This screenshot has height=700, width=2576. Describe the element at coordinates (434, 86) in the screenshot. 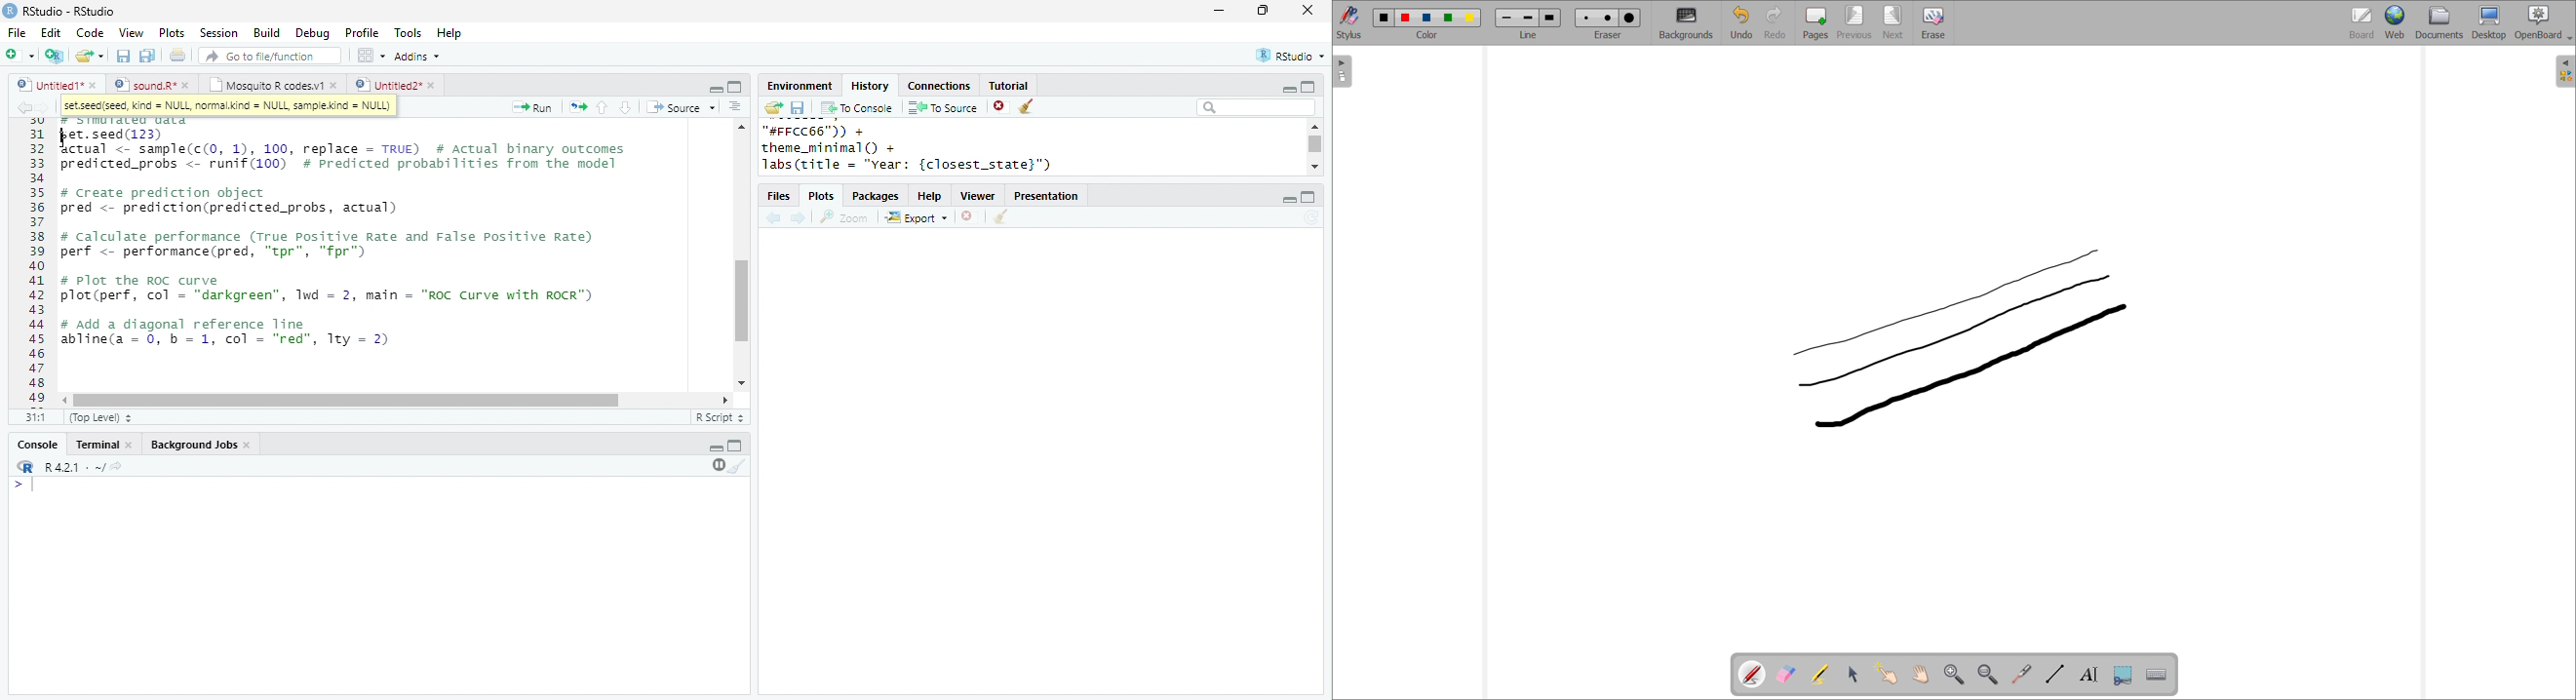

I see `close` at that location.